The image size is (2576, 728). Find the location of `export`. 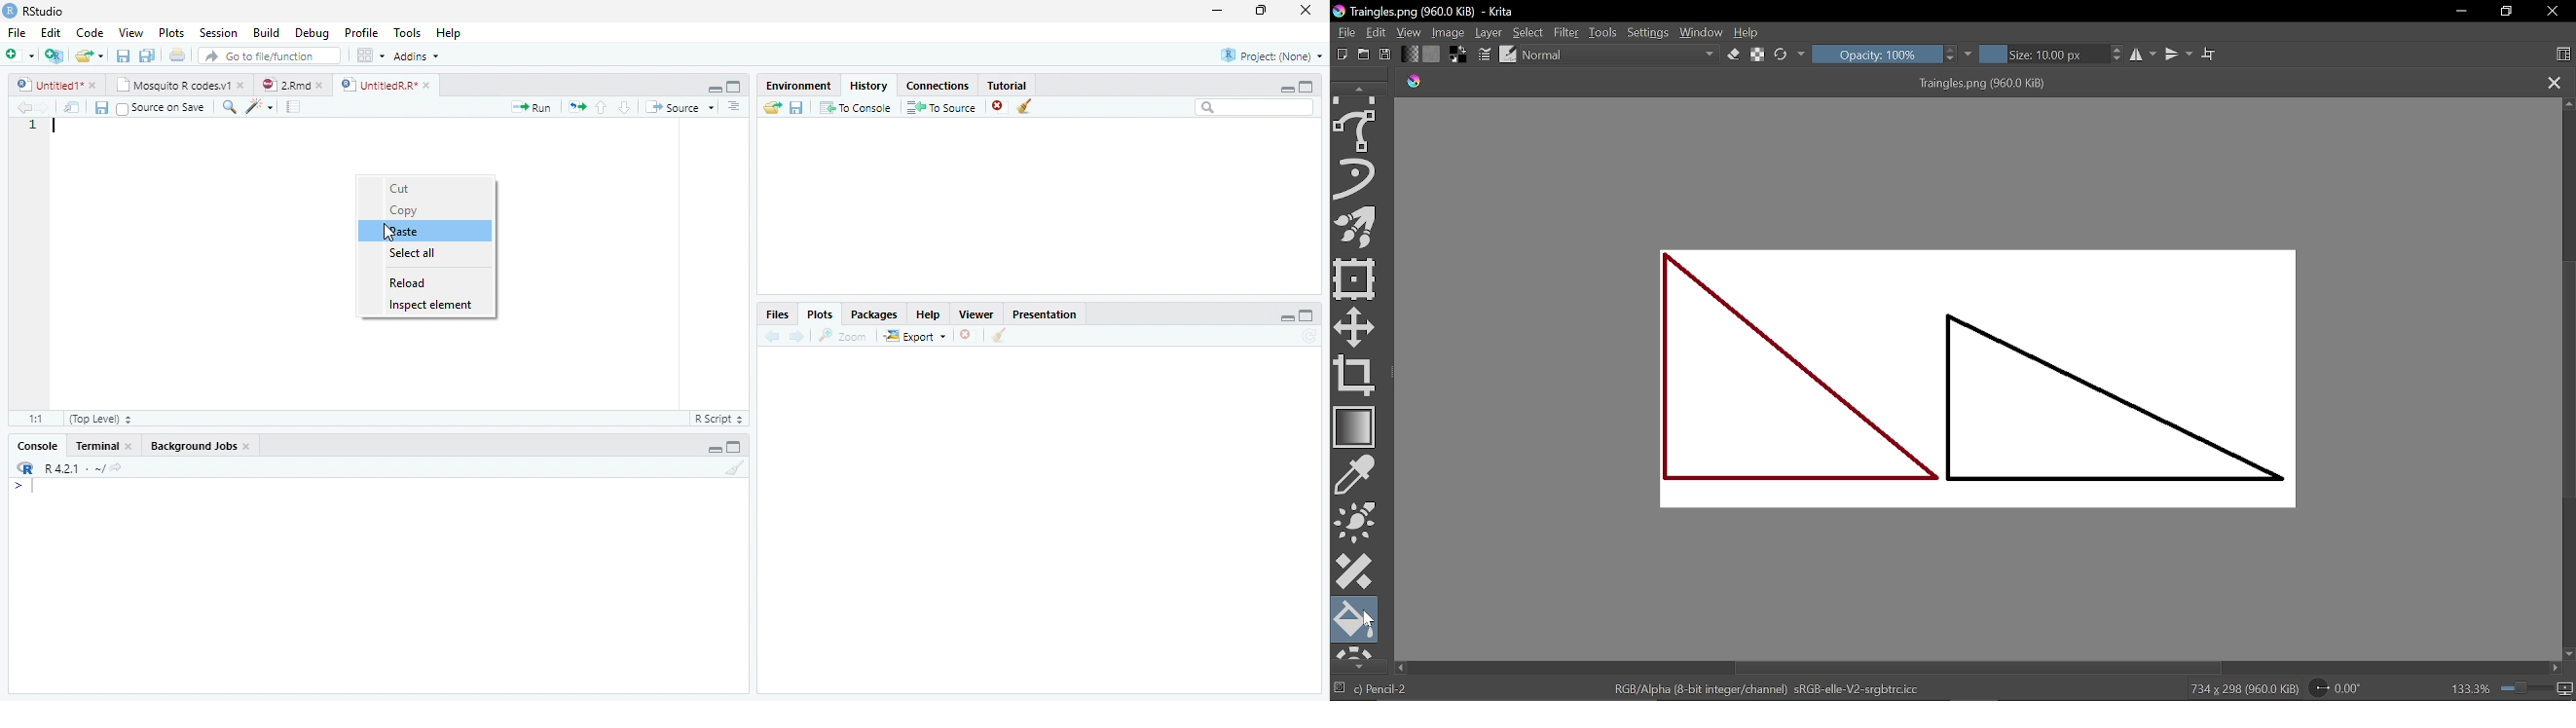

export is located at coordinates (914, 337).